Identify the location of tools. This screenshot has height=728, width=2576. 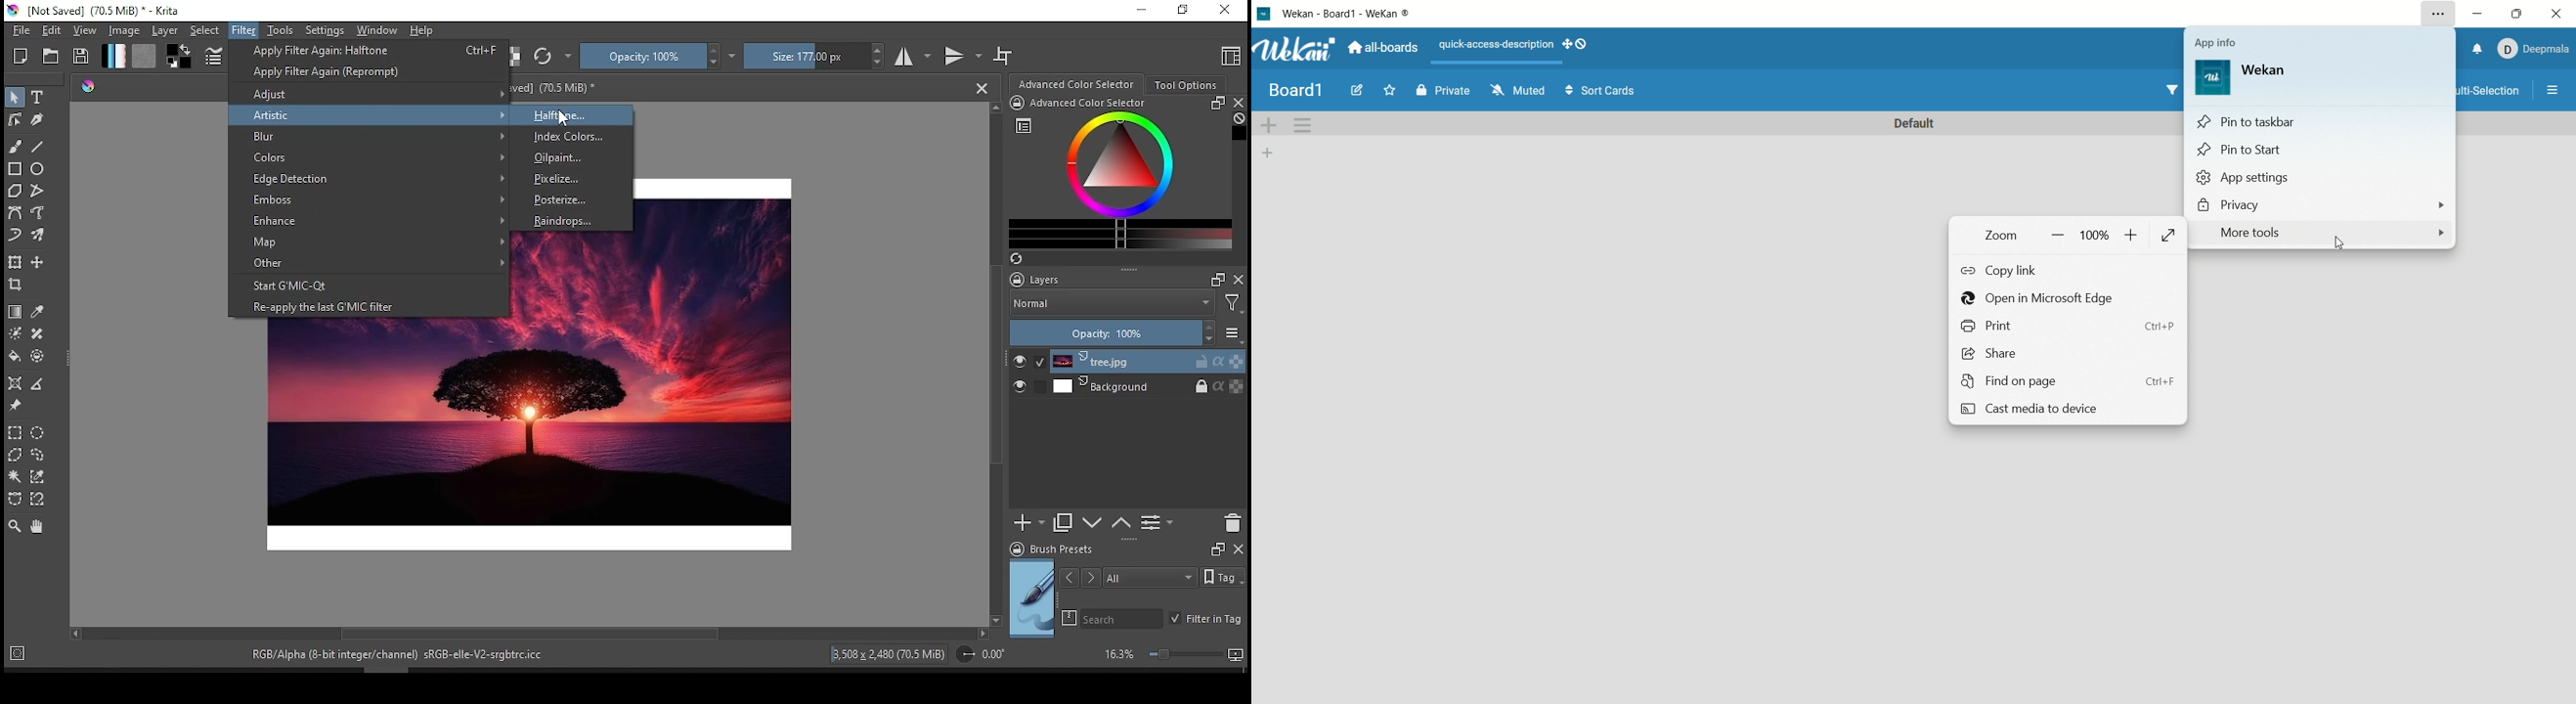
(280, 30).